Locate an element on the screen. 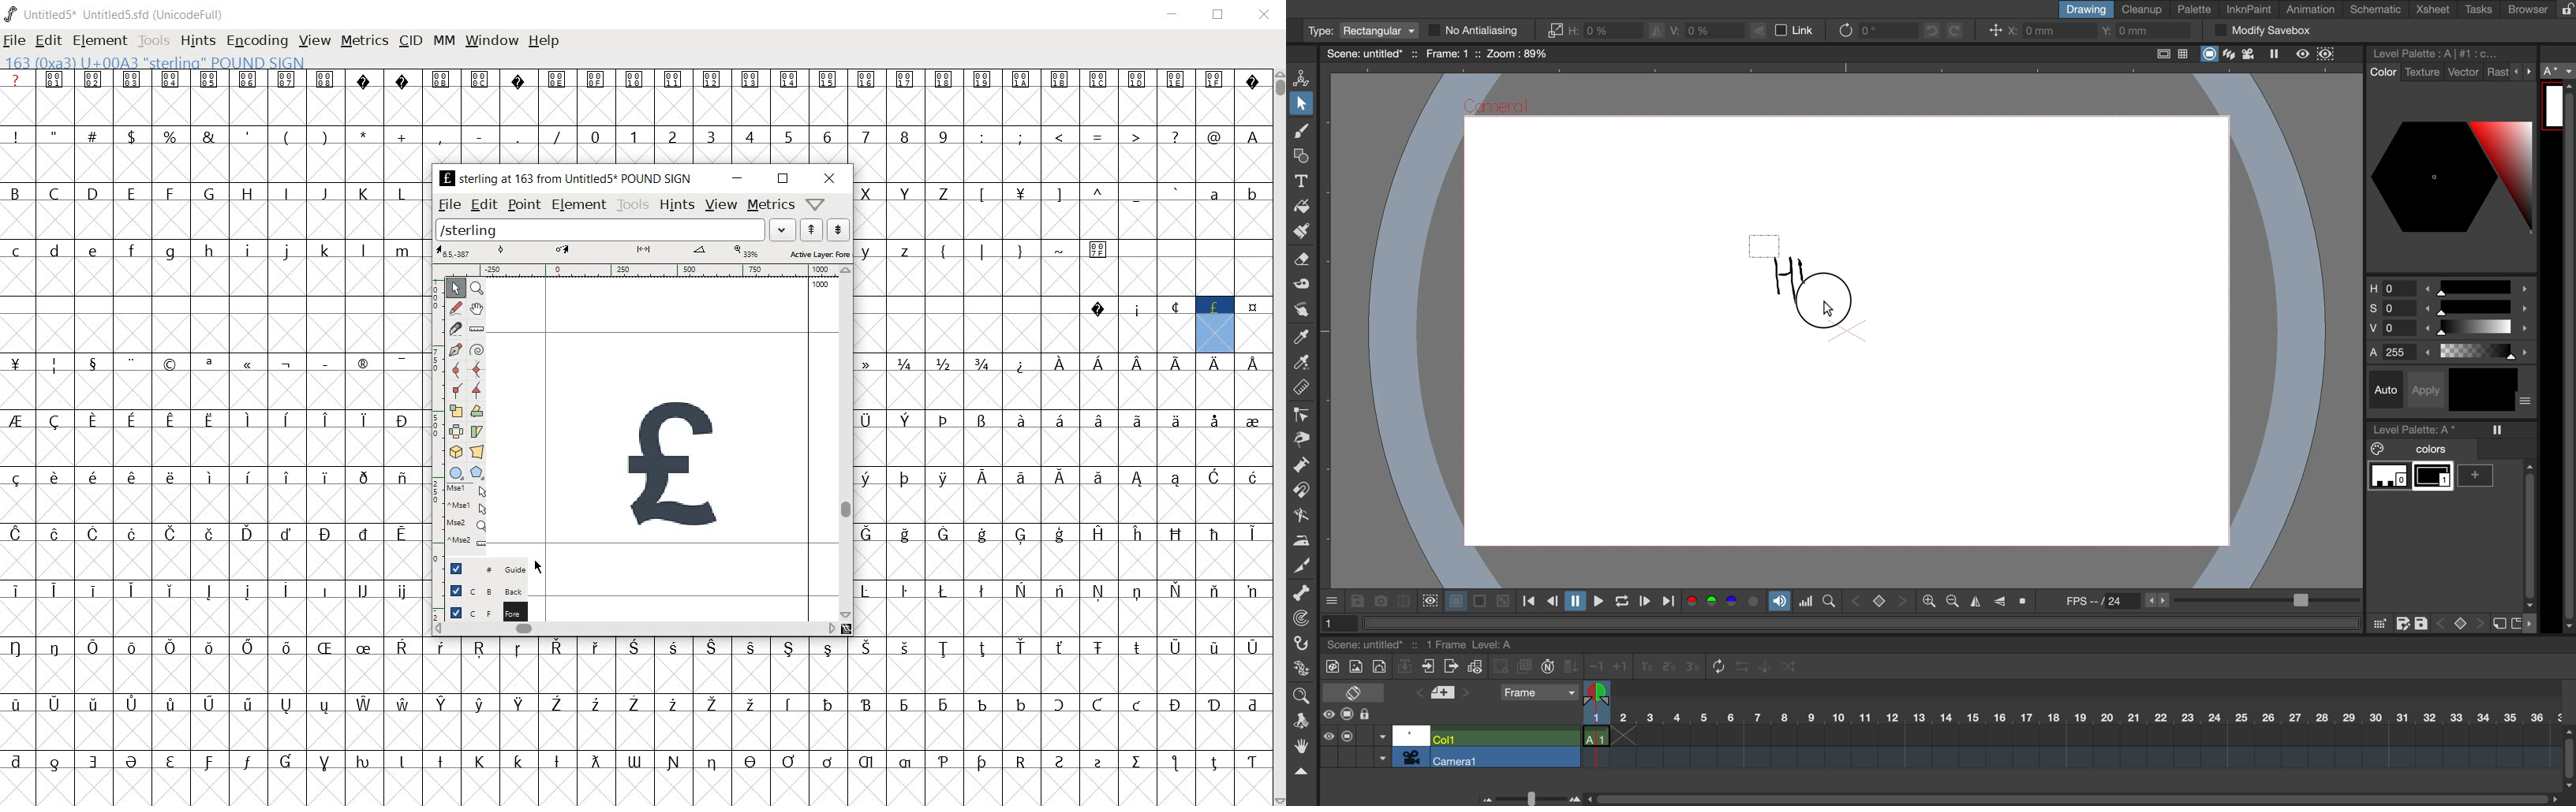 Image resolution: width=2576 pixels, height=812 pixels. hook tool is located at coordinates (1303, 645).